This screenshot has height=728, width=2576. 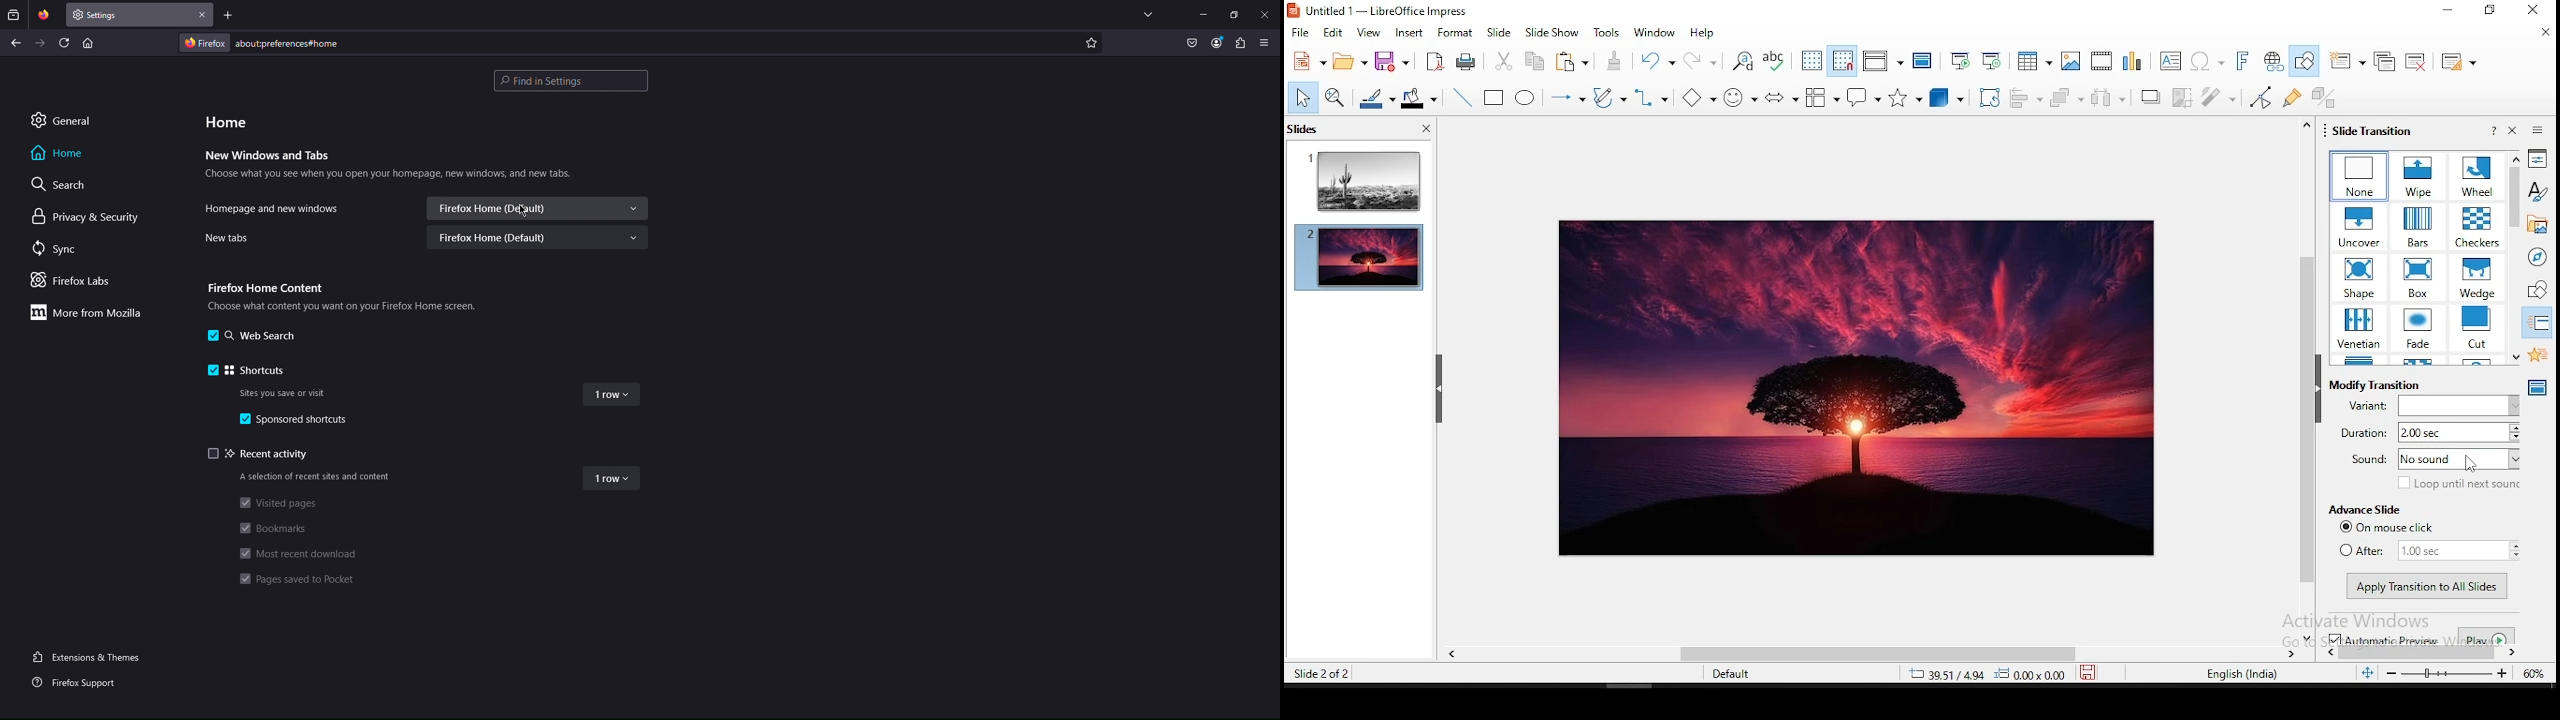 I want to click on Pinned Tab, so click(x=43, y=15).